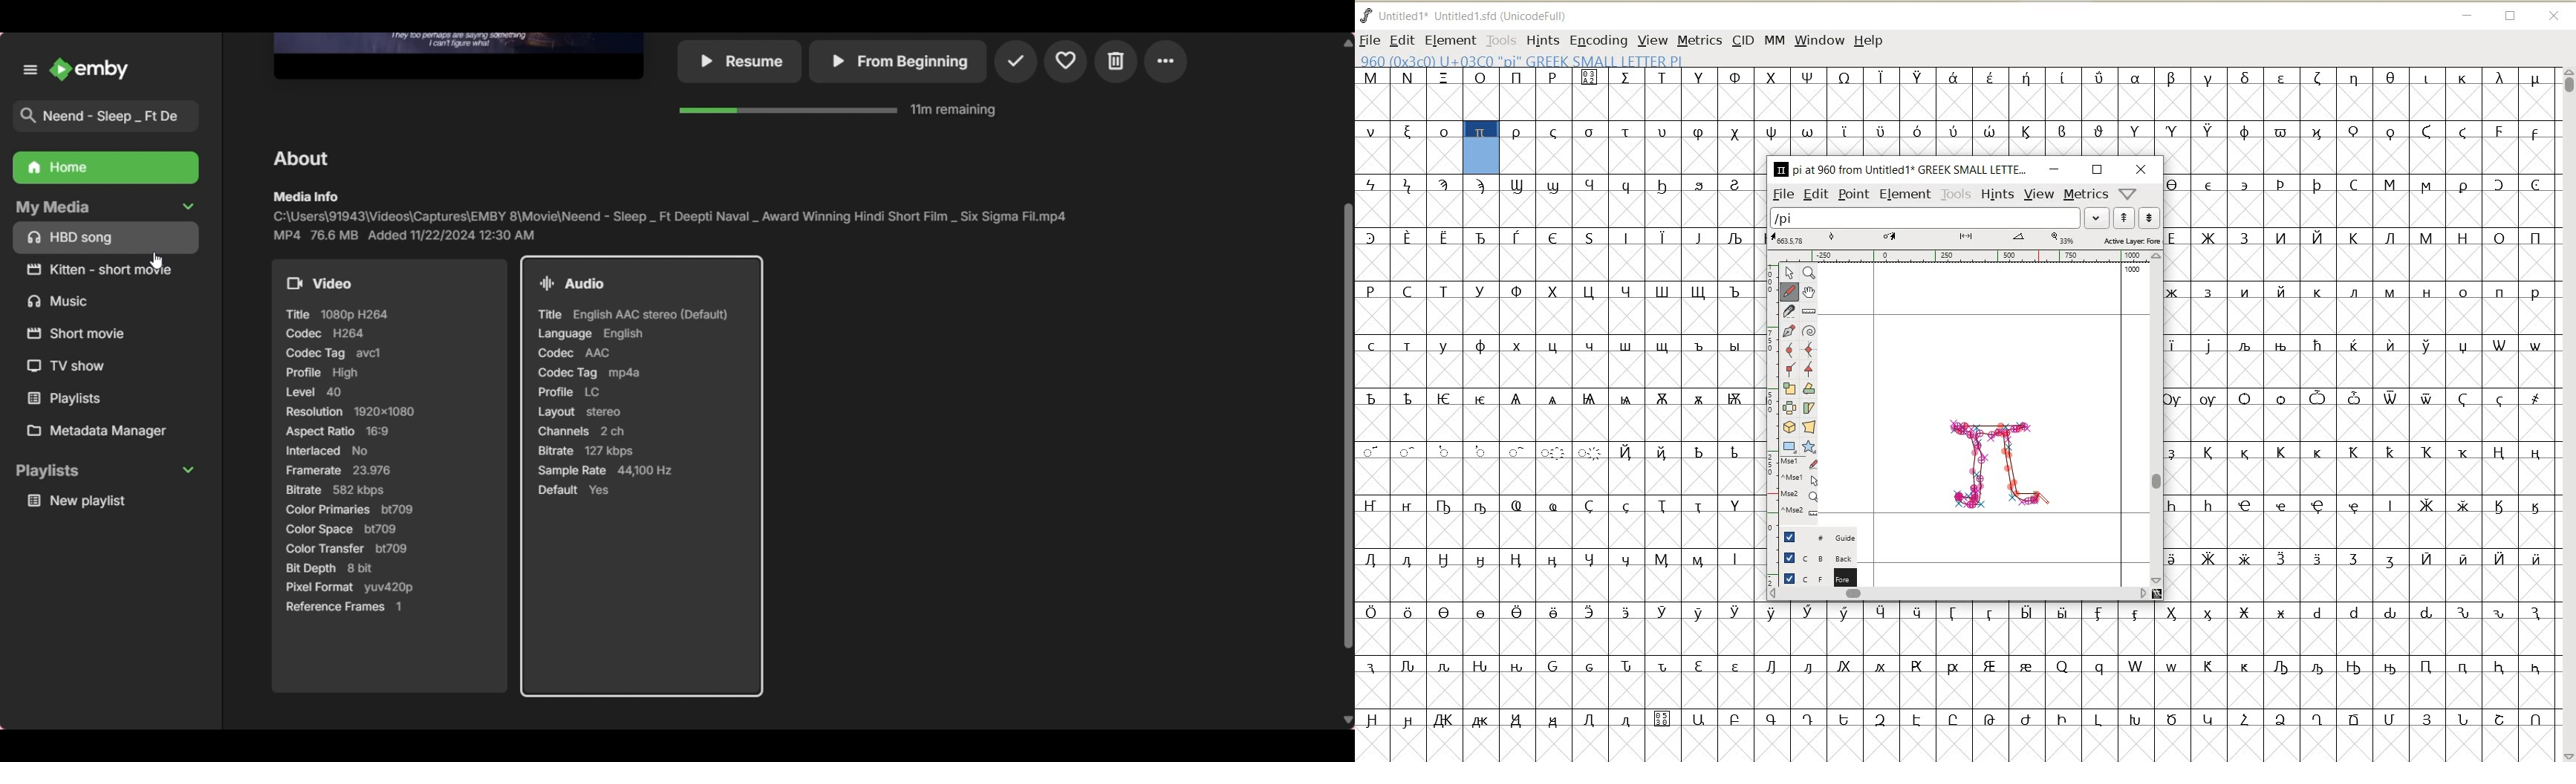 The width and height of the screenshot is (2576, 784). I want to click on FILE, so click(1783, 195).